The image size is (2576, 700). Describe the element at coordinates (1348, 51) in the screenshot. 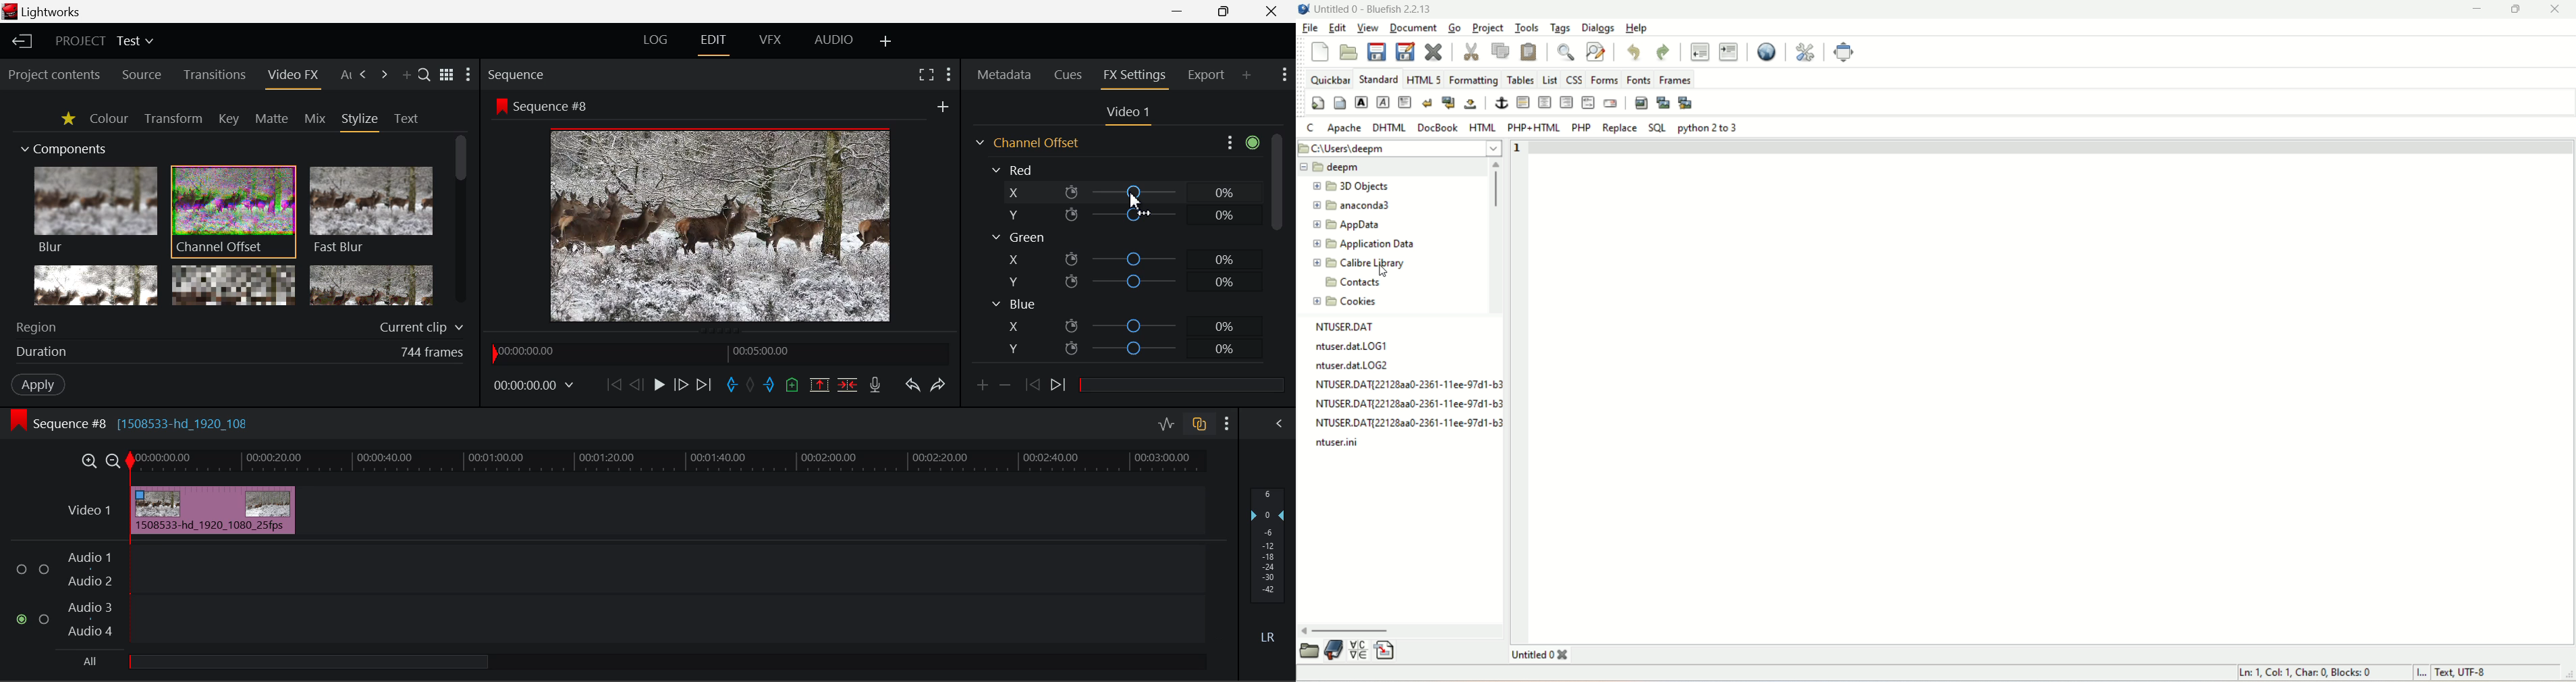

I see `open` at that location.